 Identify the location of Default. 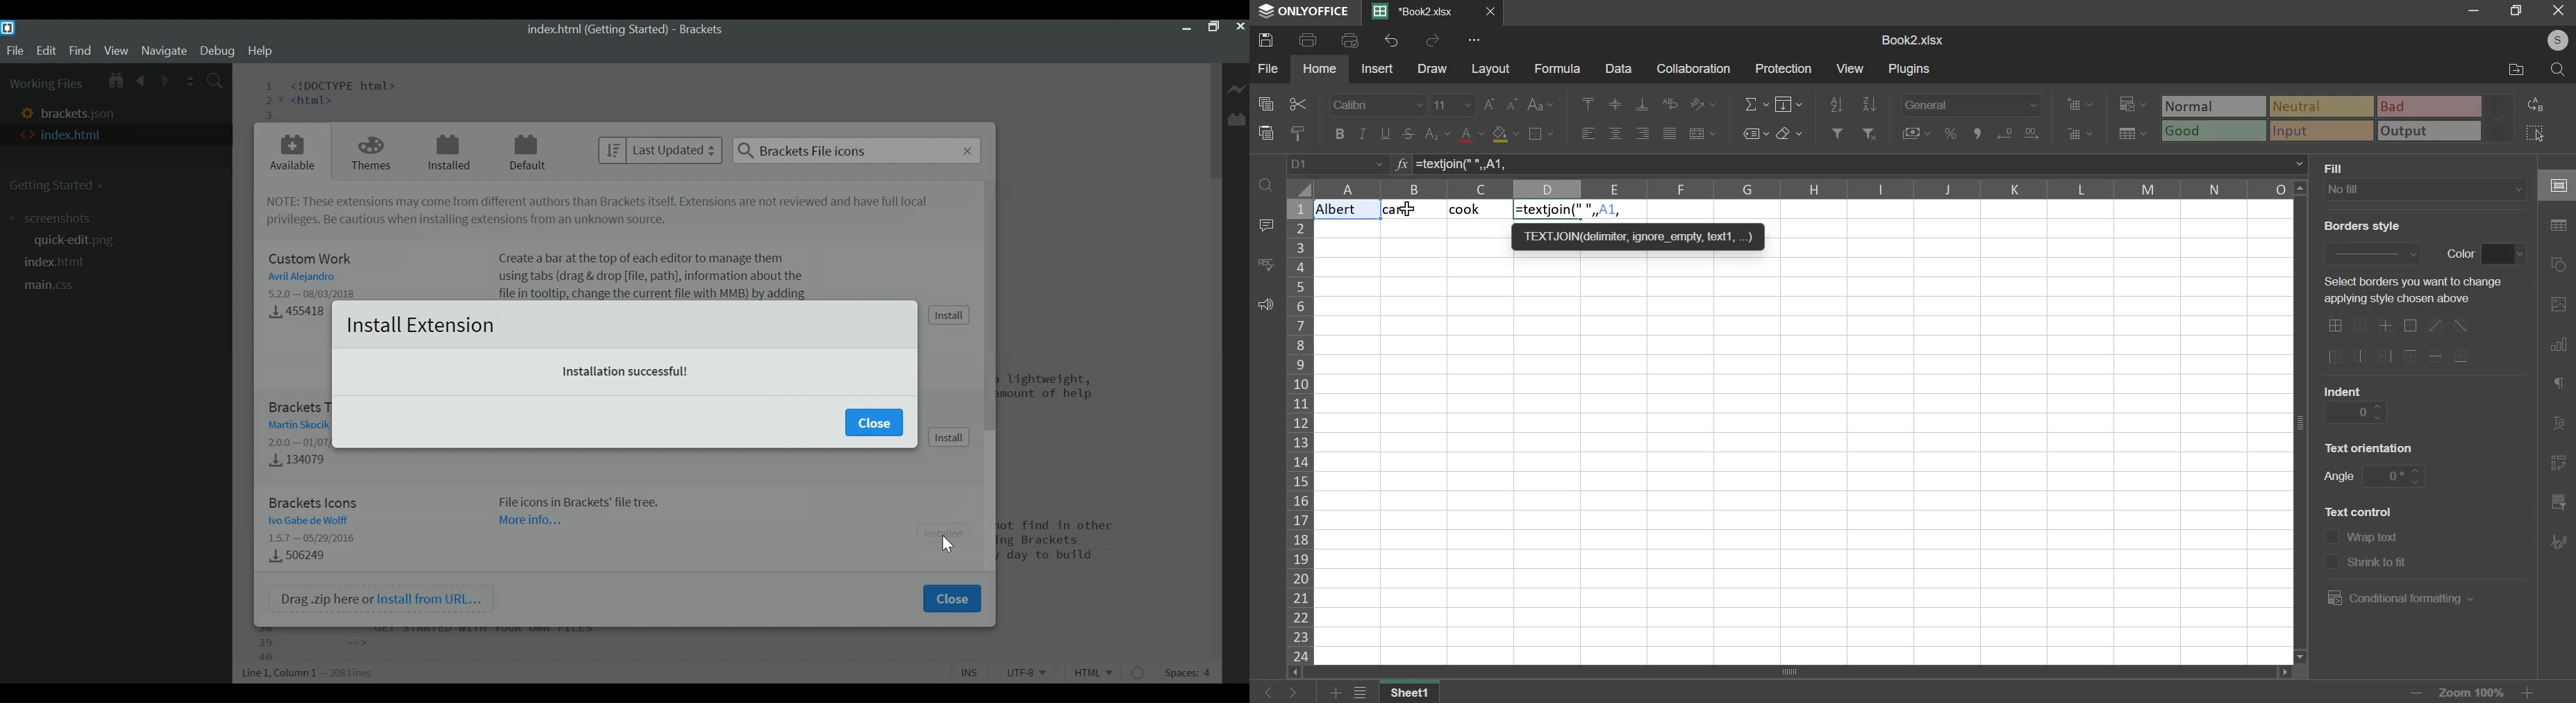
(528, 152).